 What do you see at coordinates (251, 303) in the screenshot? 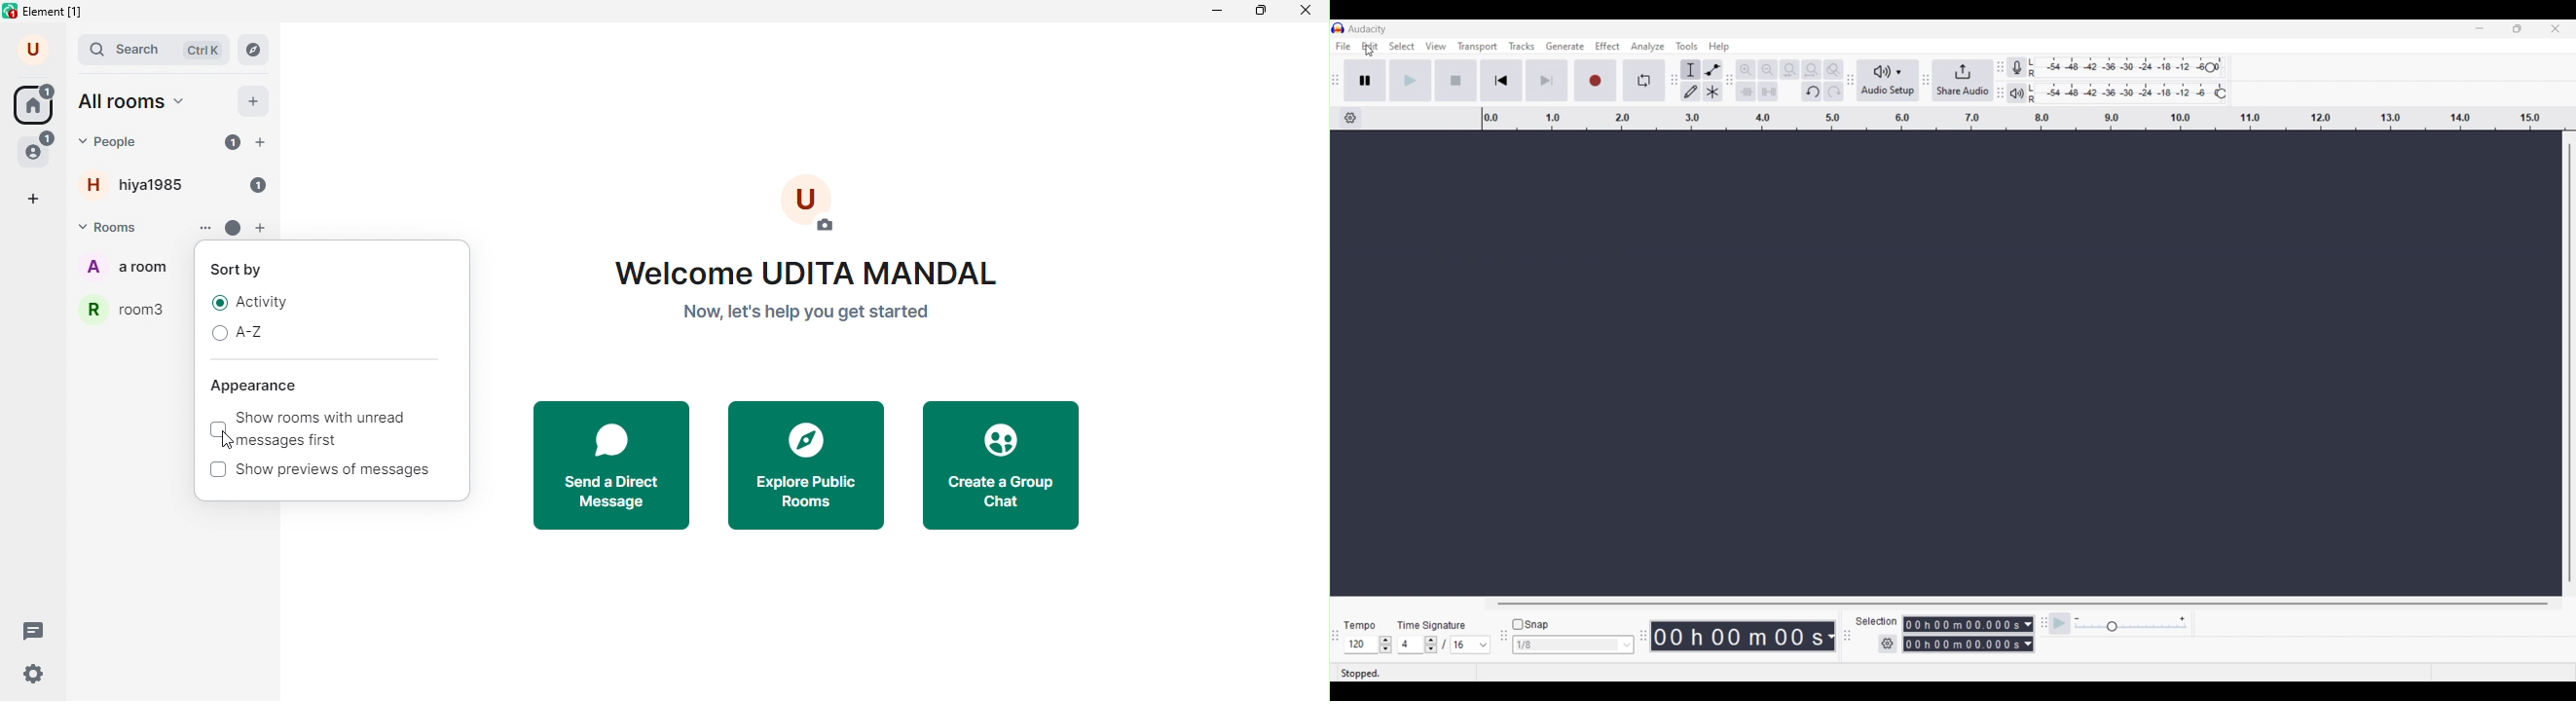
I see `activity` at bounding box center [251, 303].